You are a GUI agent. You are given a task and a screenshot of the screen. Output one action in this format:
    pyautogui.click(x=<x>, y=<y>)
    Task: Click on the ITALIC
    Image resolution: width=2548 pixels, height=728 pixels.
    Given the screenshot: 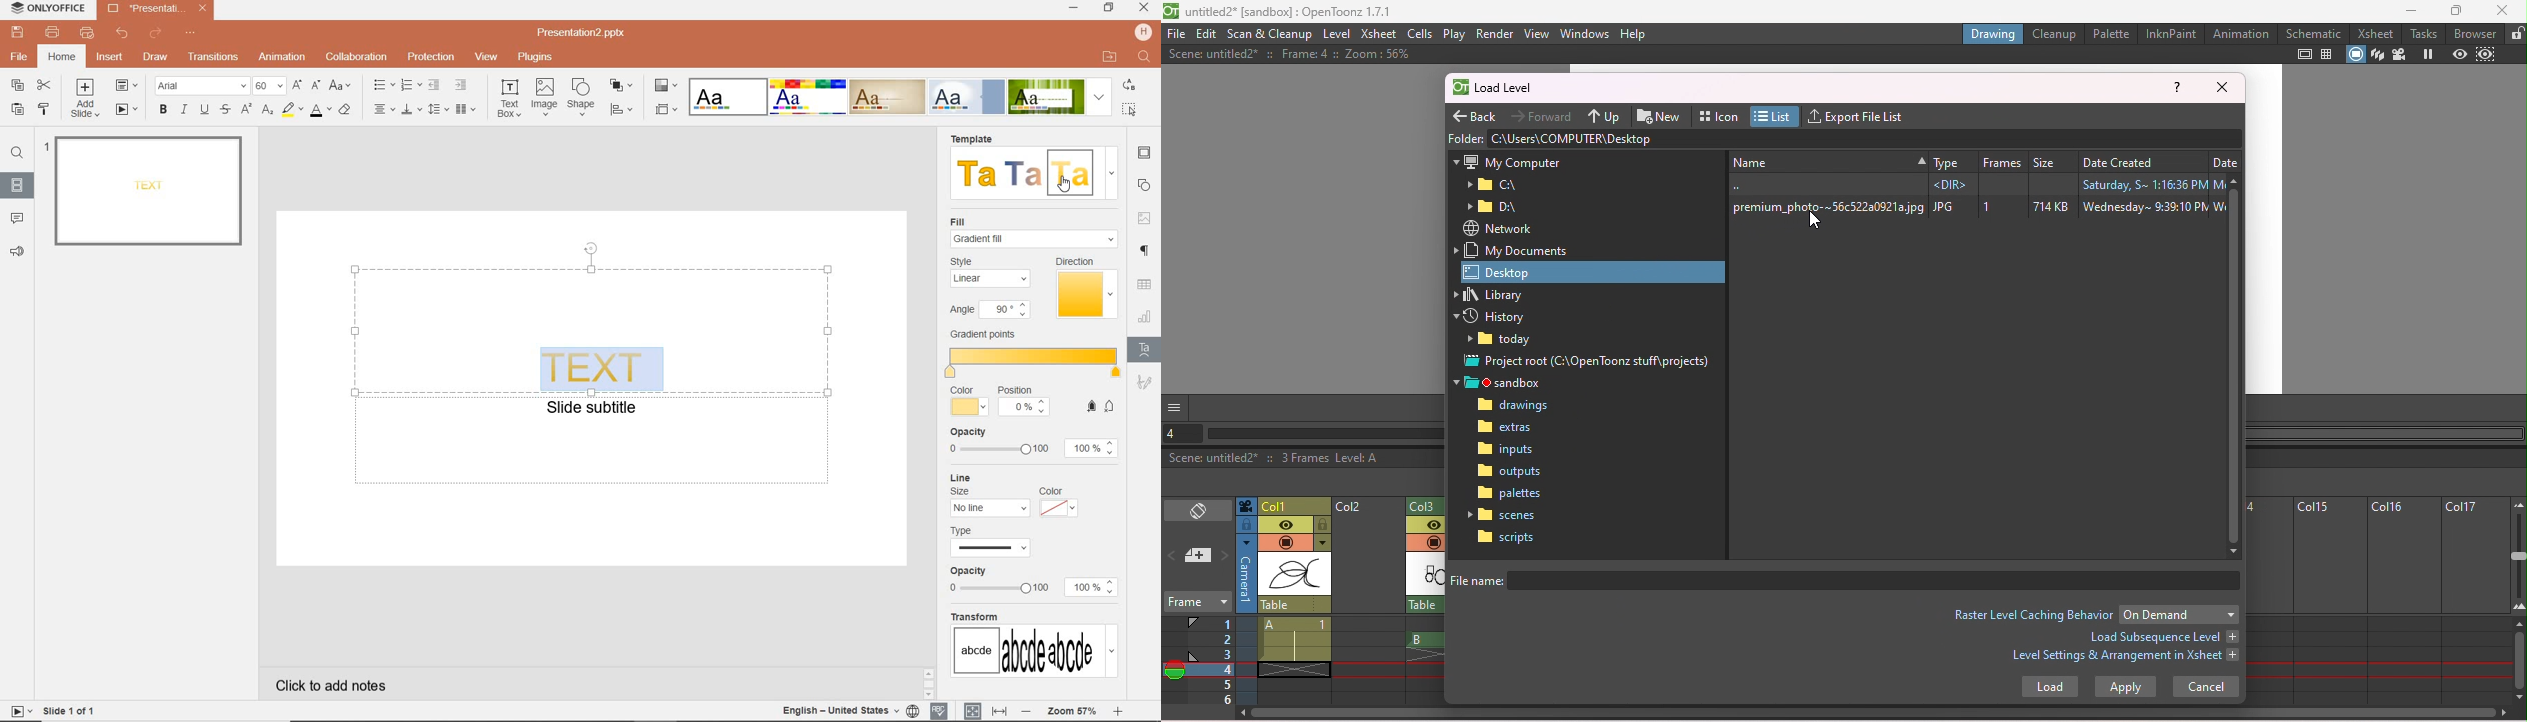 What is the action you would take?
    pyautogui.click(x=184, y=110)
    